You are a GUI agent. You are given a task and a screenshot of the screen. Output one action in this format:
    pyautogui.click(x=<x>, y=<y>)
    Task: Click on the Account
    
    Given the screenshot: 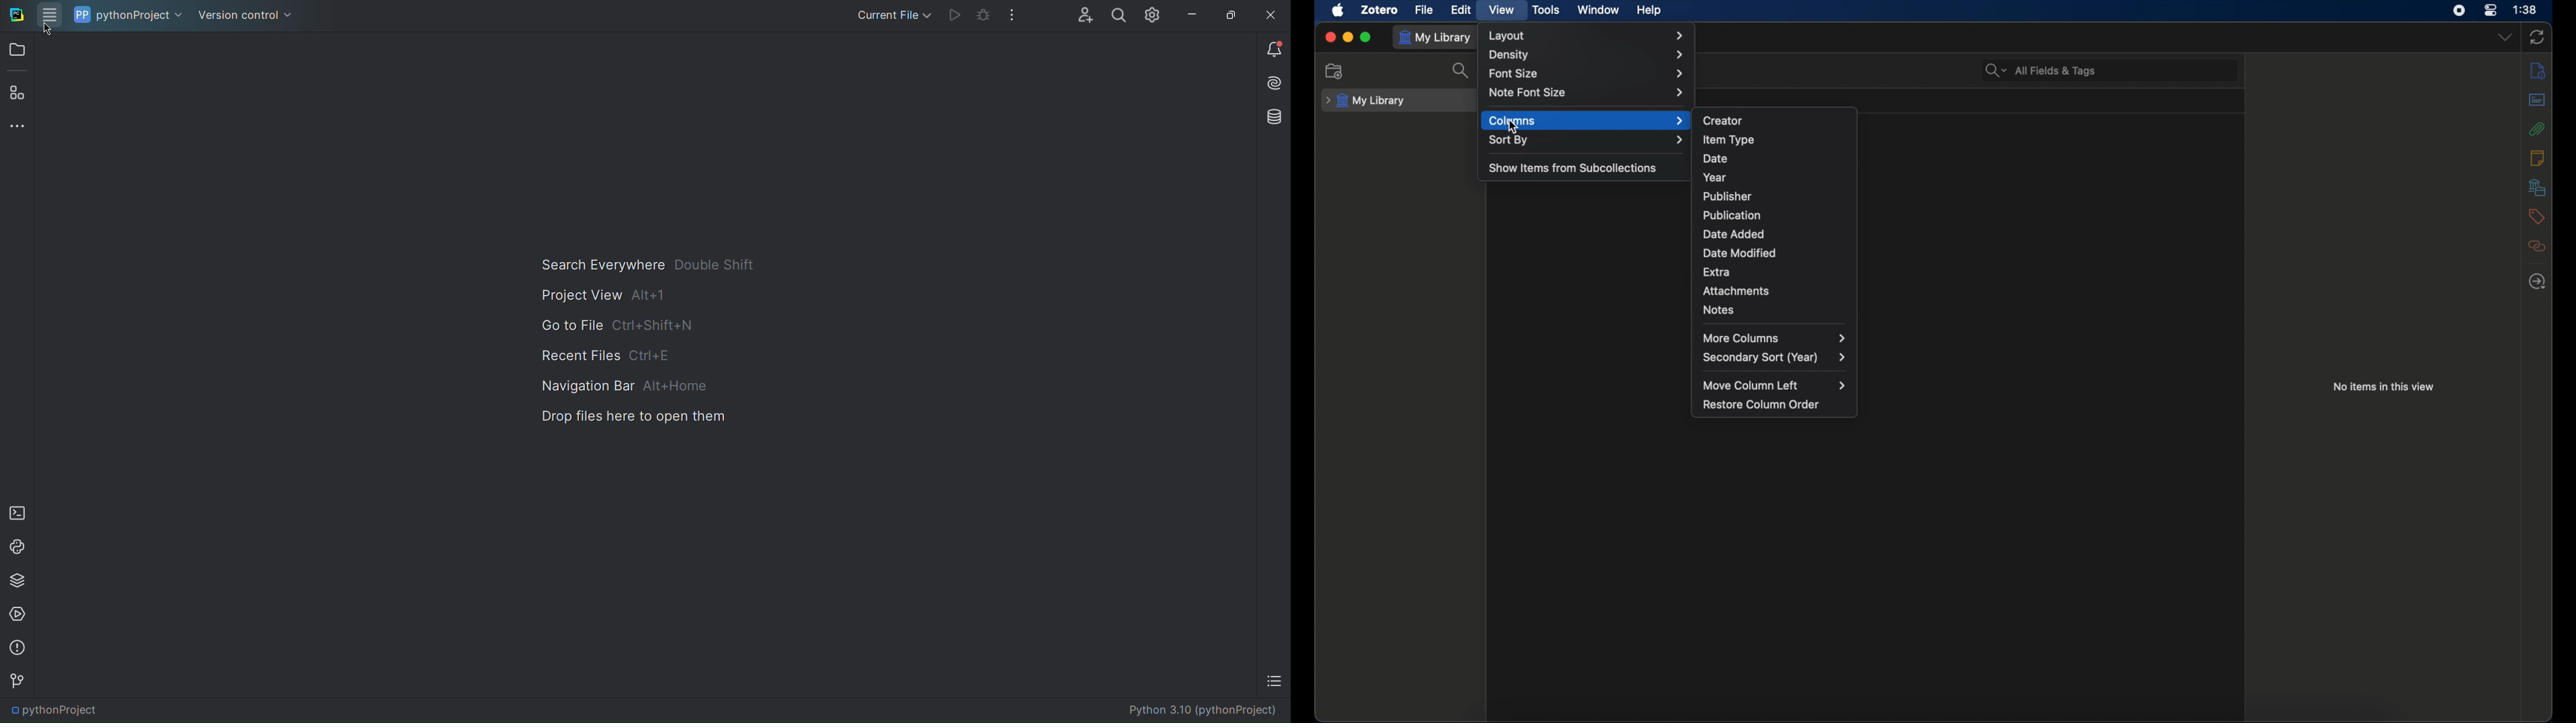 What is the action you would take?
    pyautogui.click(x=1079, y=15)
    